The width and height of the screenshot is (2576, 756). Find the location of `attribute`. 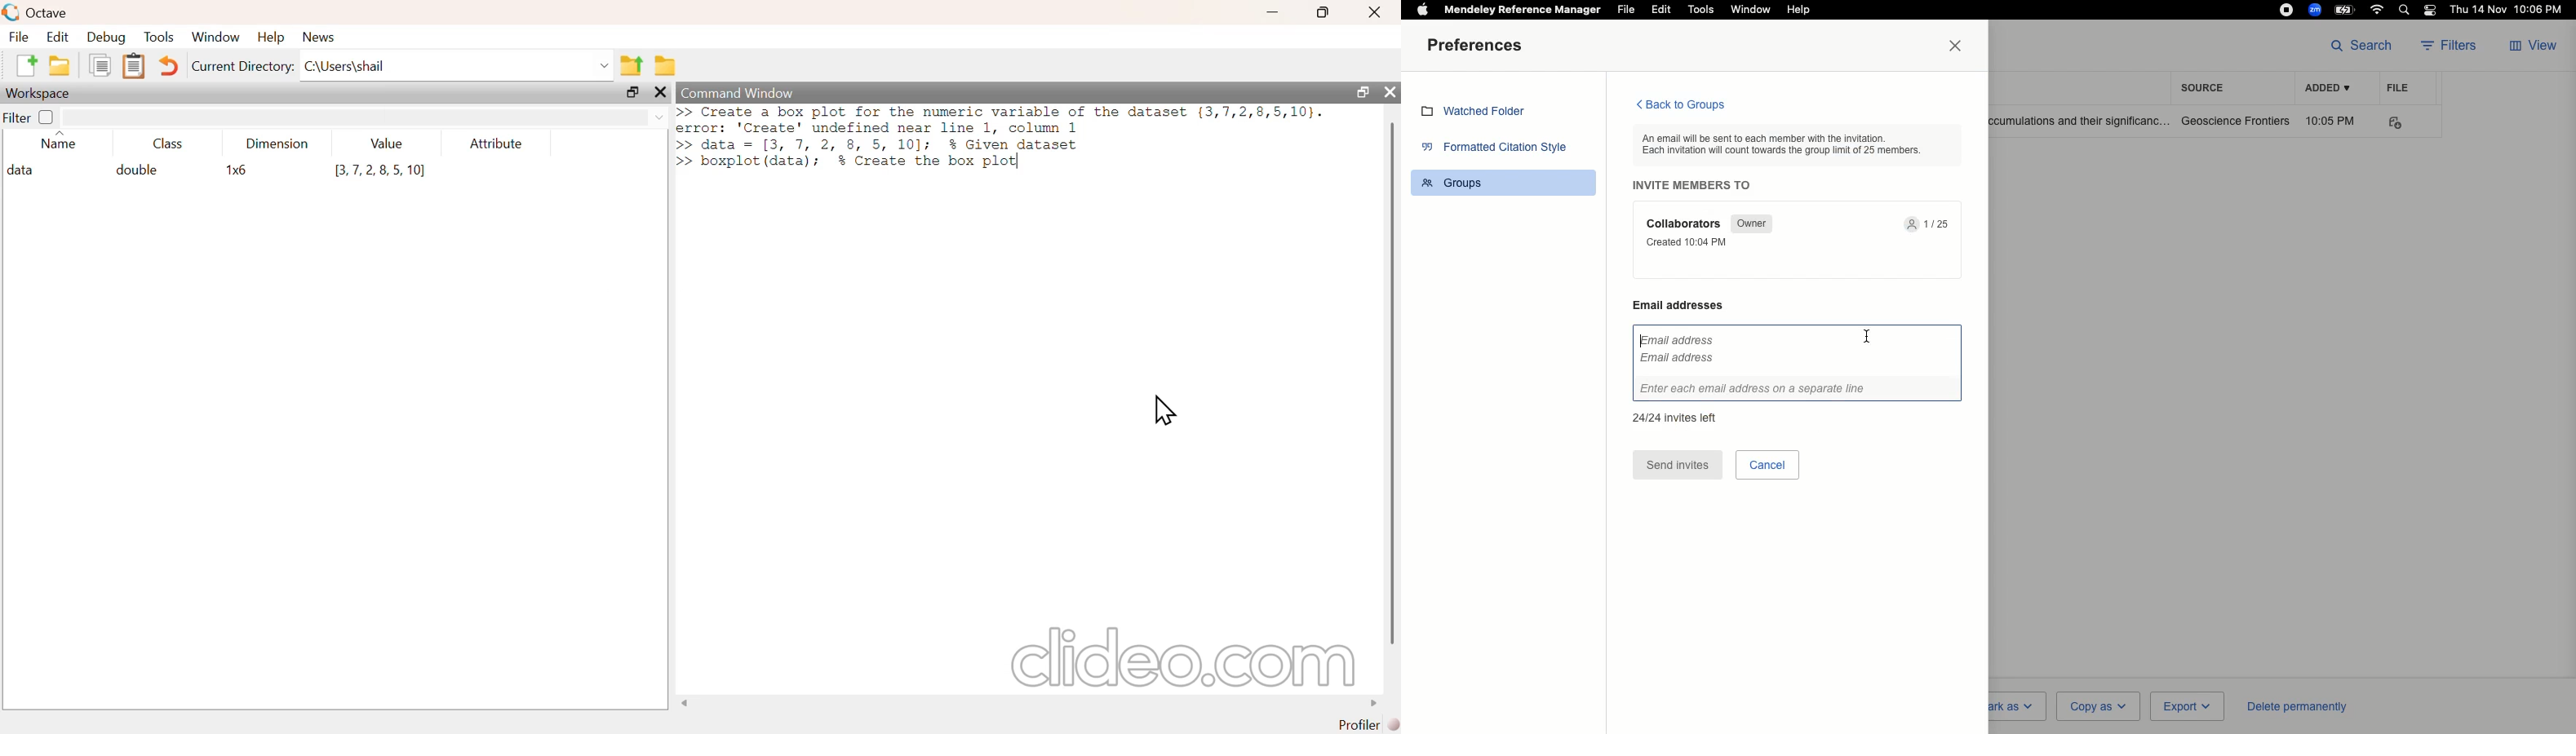

attribute is located at coordinates (496, 142).